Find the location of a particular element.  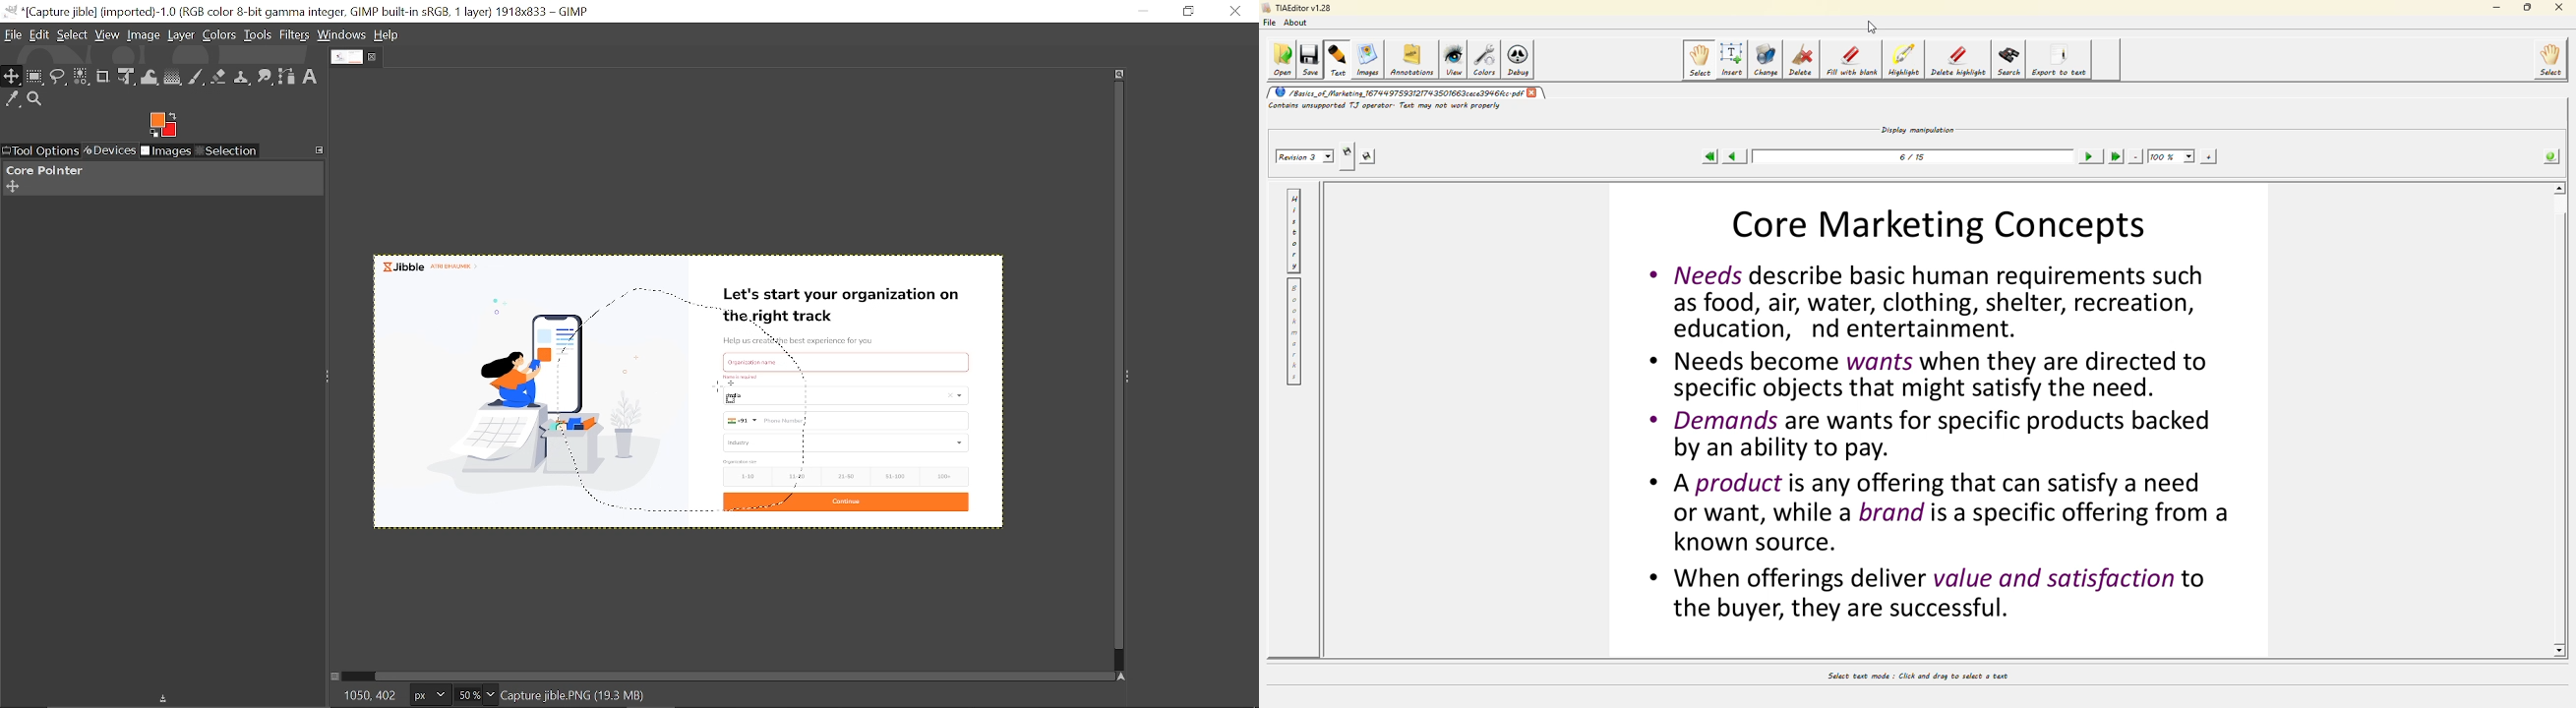

Navigate this window is located at coordinates (1125, 677).